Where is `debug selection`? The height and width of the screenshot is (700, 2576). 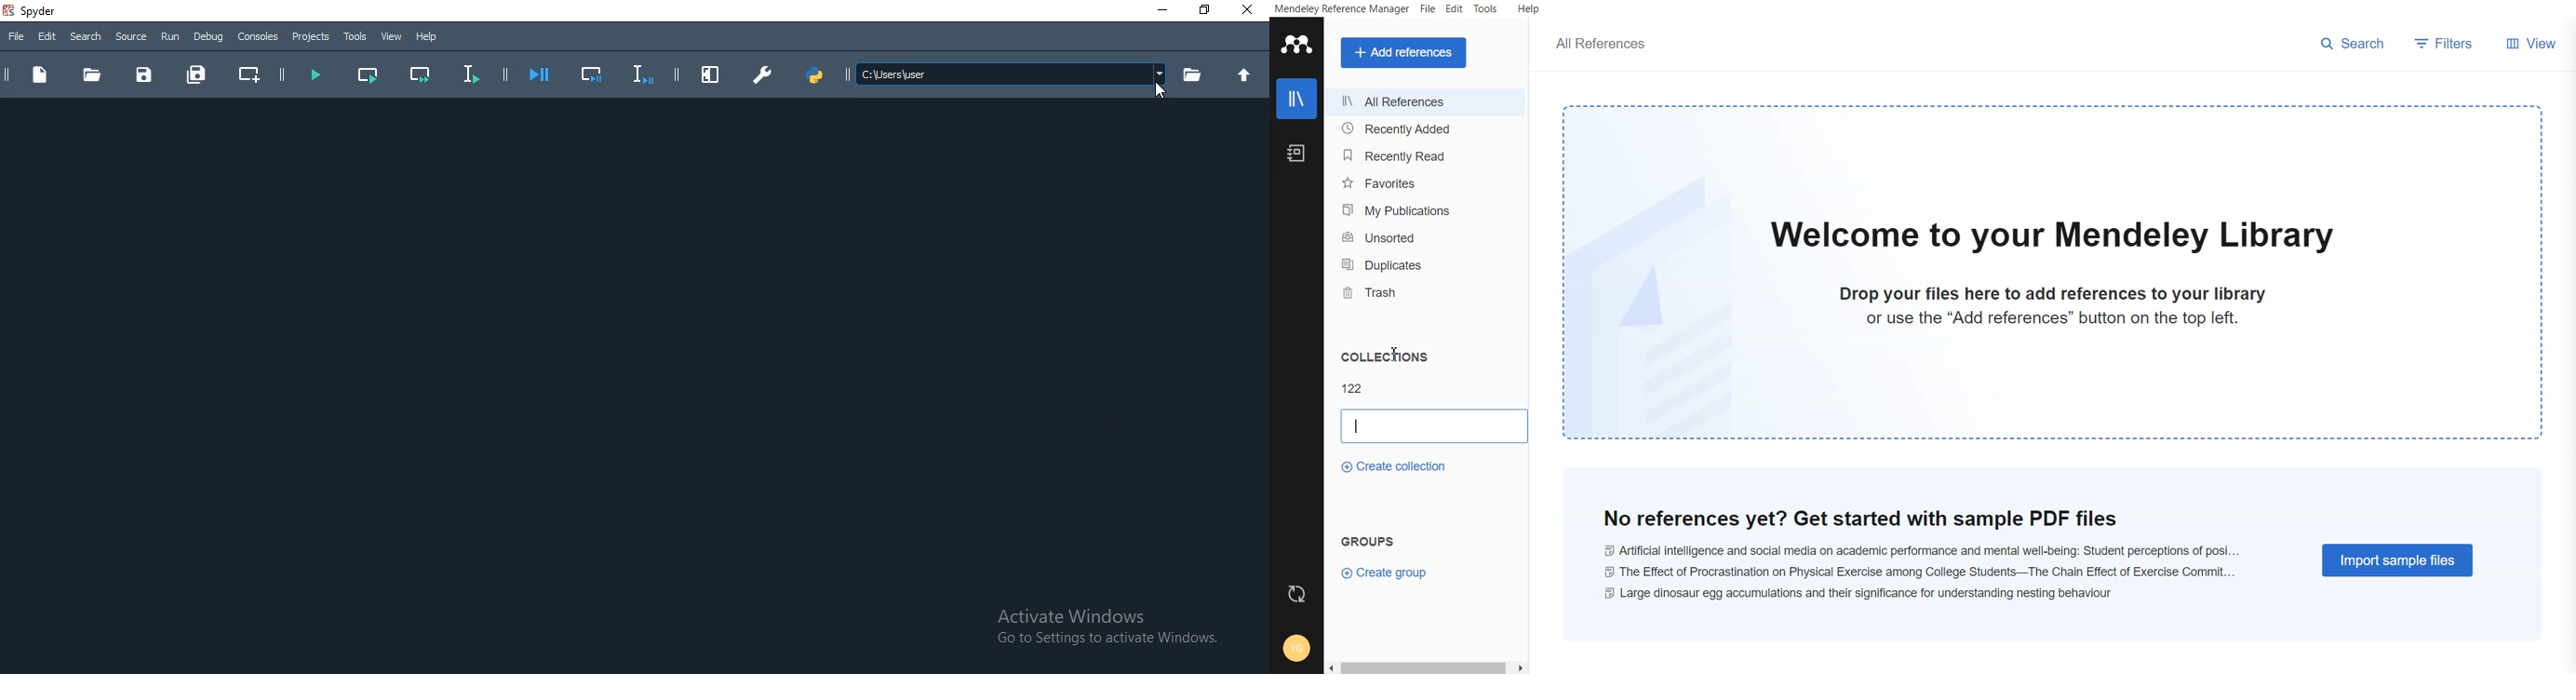 debug selection is located at coordinates (640, 74).